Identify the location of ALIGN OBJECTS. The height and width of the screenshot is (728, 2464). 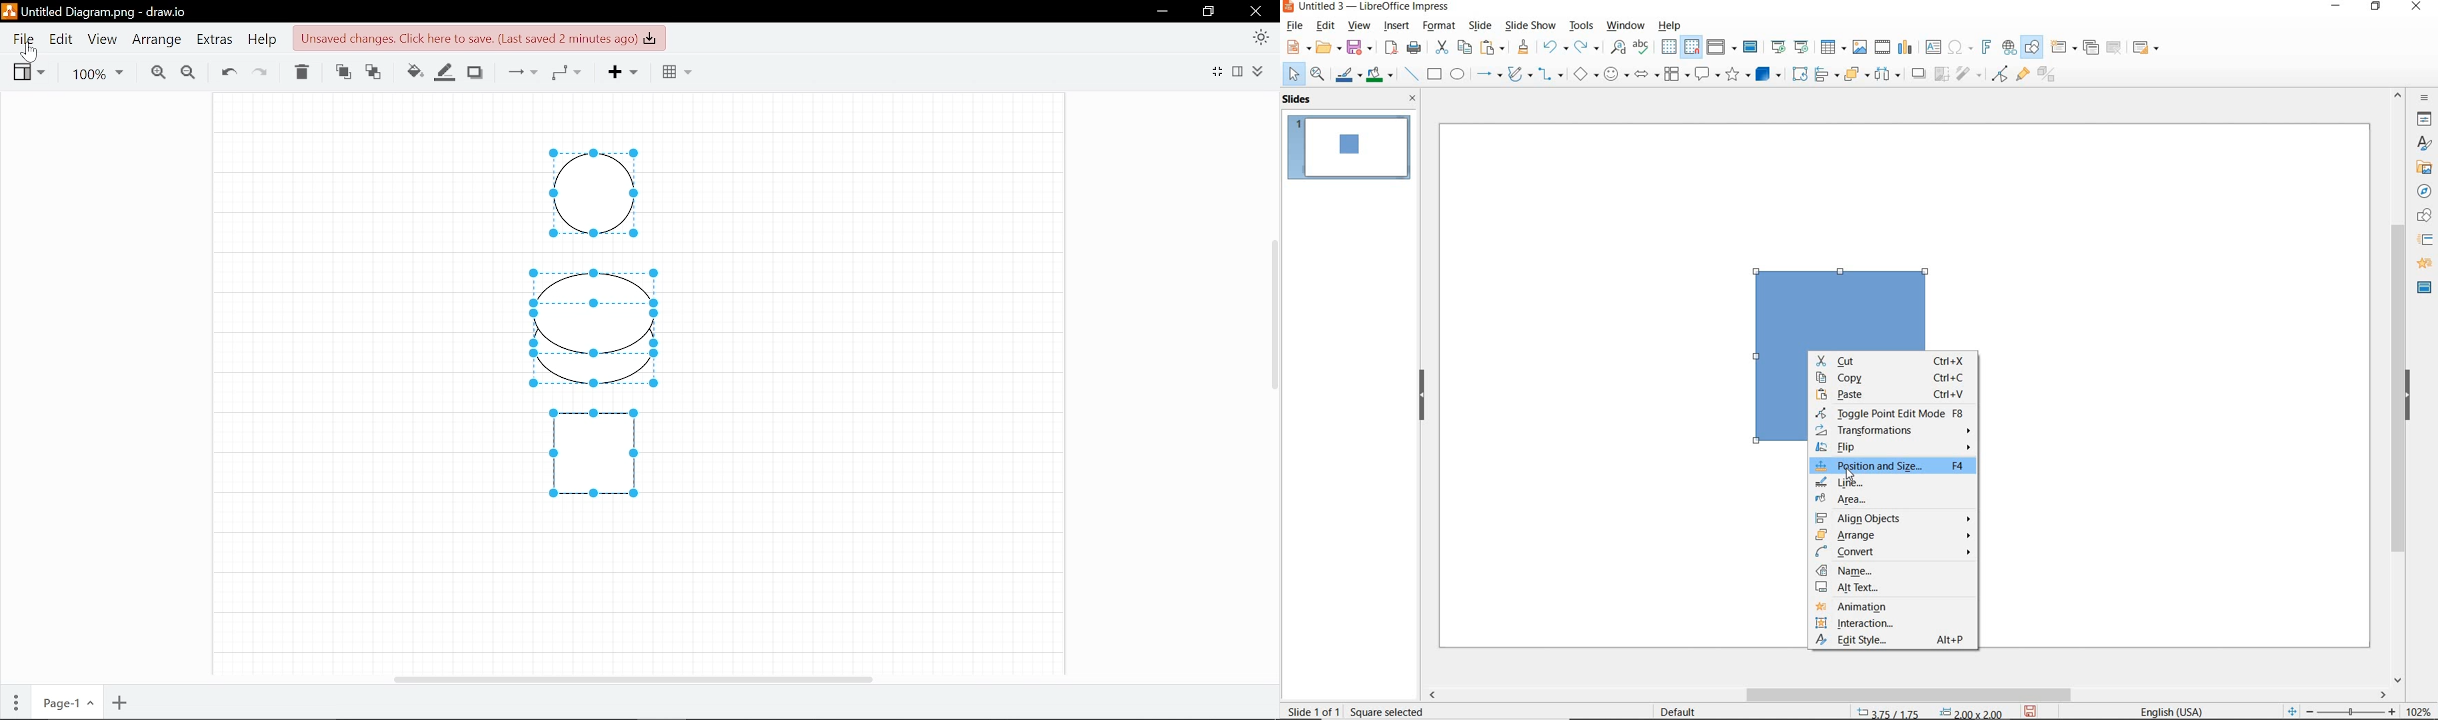
(1892, 520).